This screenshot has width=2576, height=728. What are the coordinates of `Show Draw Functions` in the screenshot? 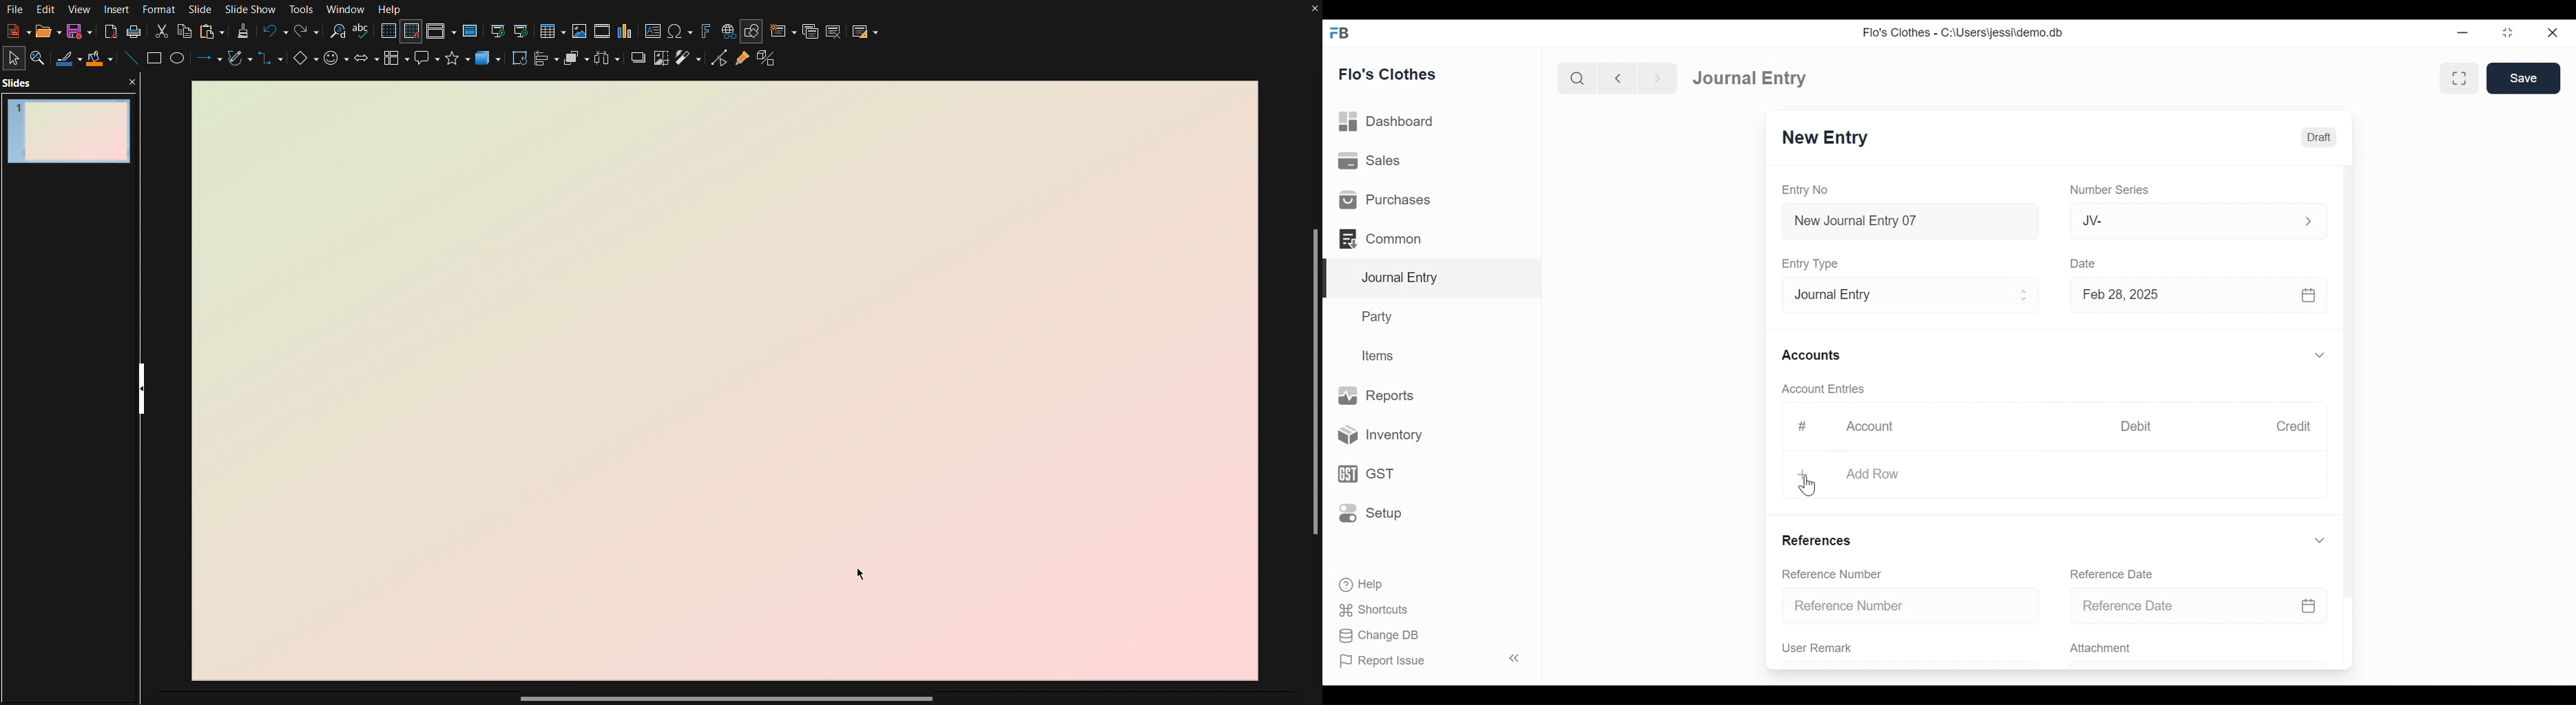 It's located at (752, 30).